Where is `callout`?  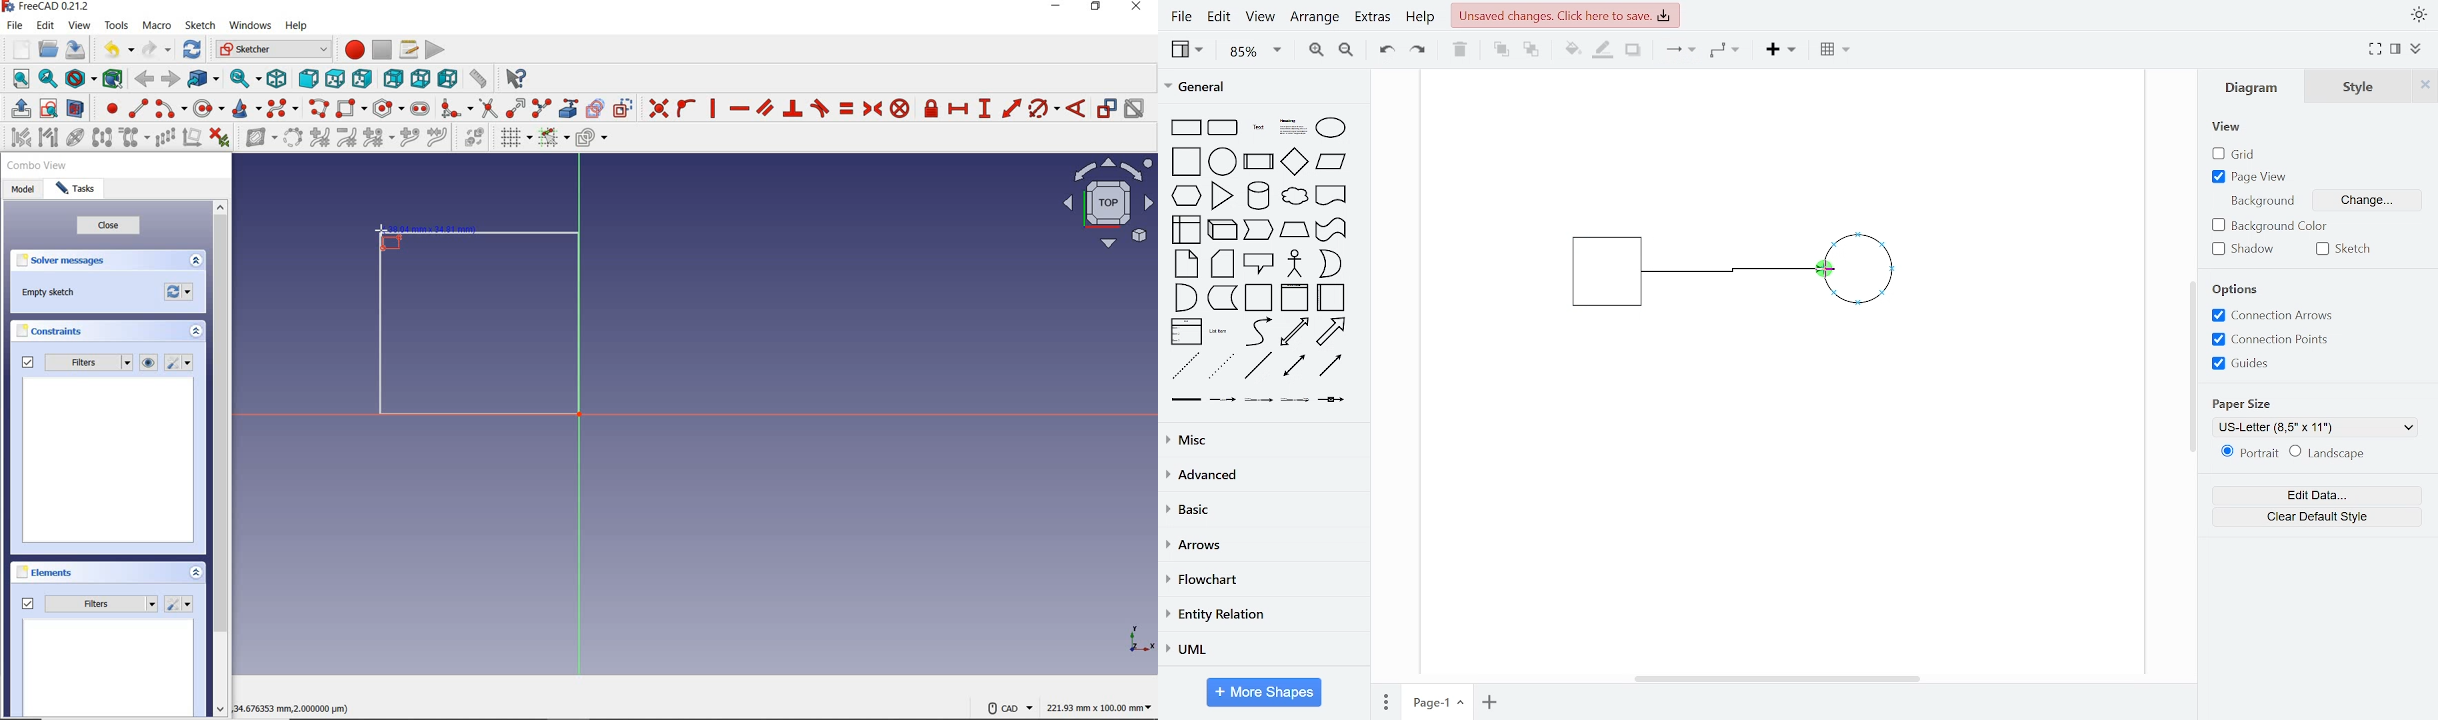 callout is located at coordinates (1260, 264).